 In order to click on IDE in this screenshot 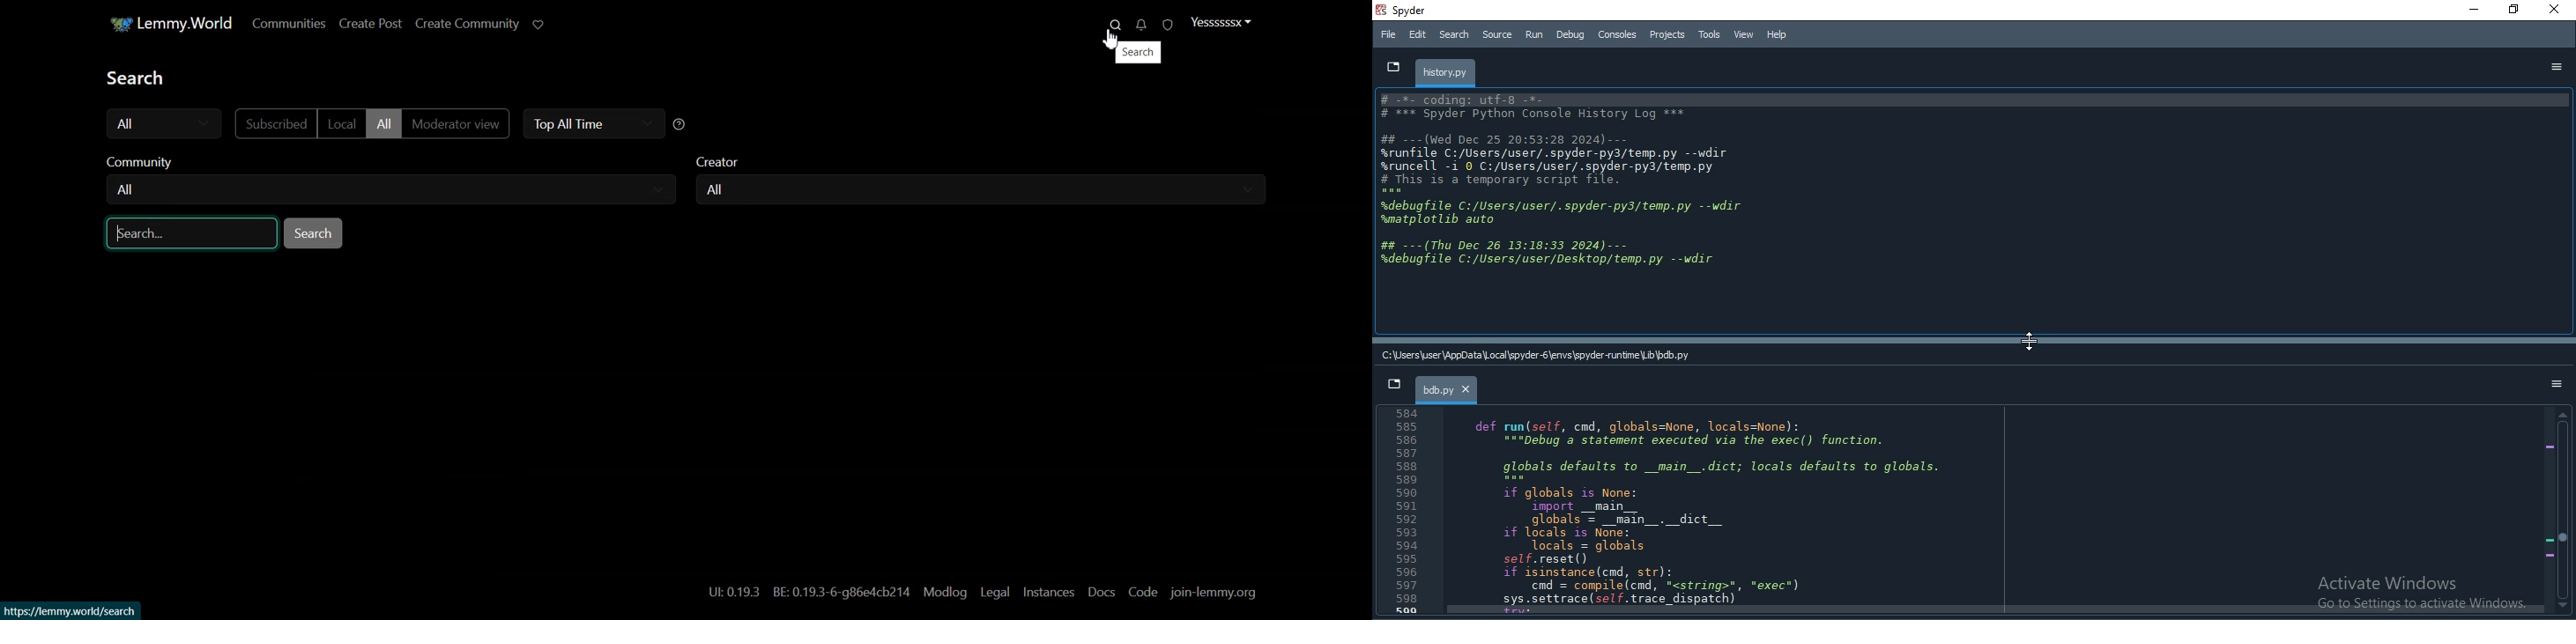, I will do `click(1570, 183)`.